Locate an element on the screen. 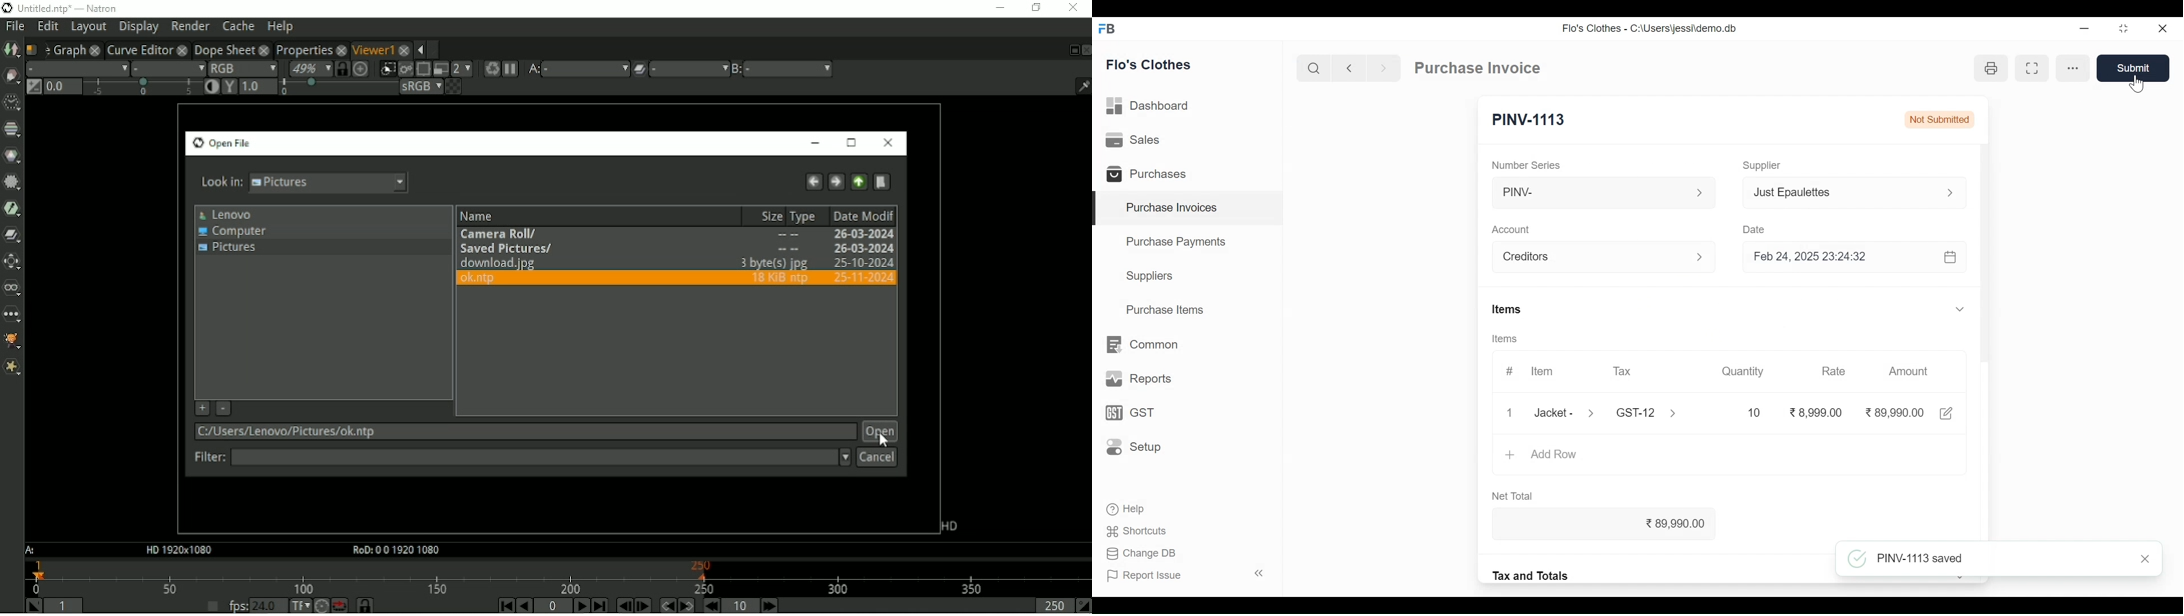  Purchase Payments is located at coordinates (1175, 241).